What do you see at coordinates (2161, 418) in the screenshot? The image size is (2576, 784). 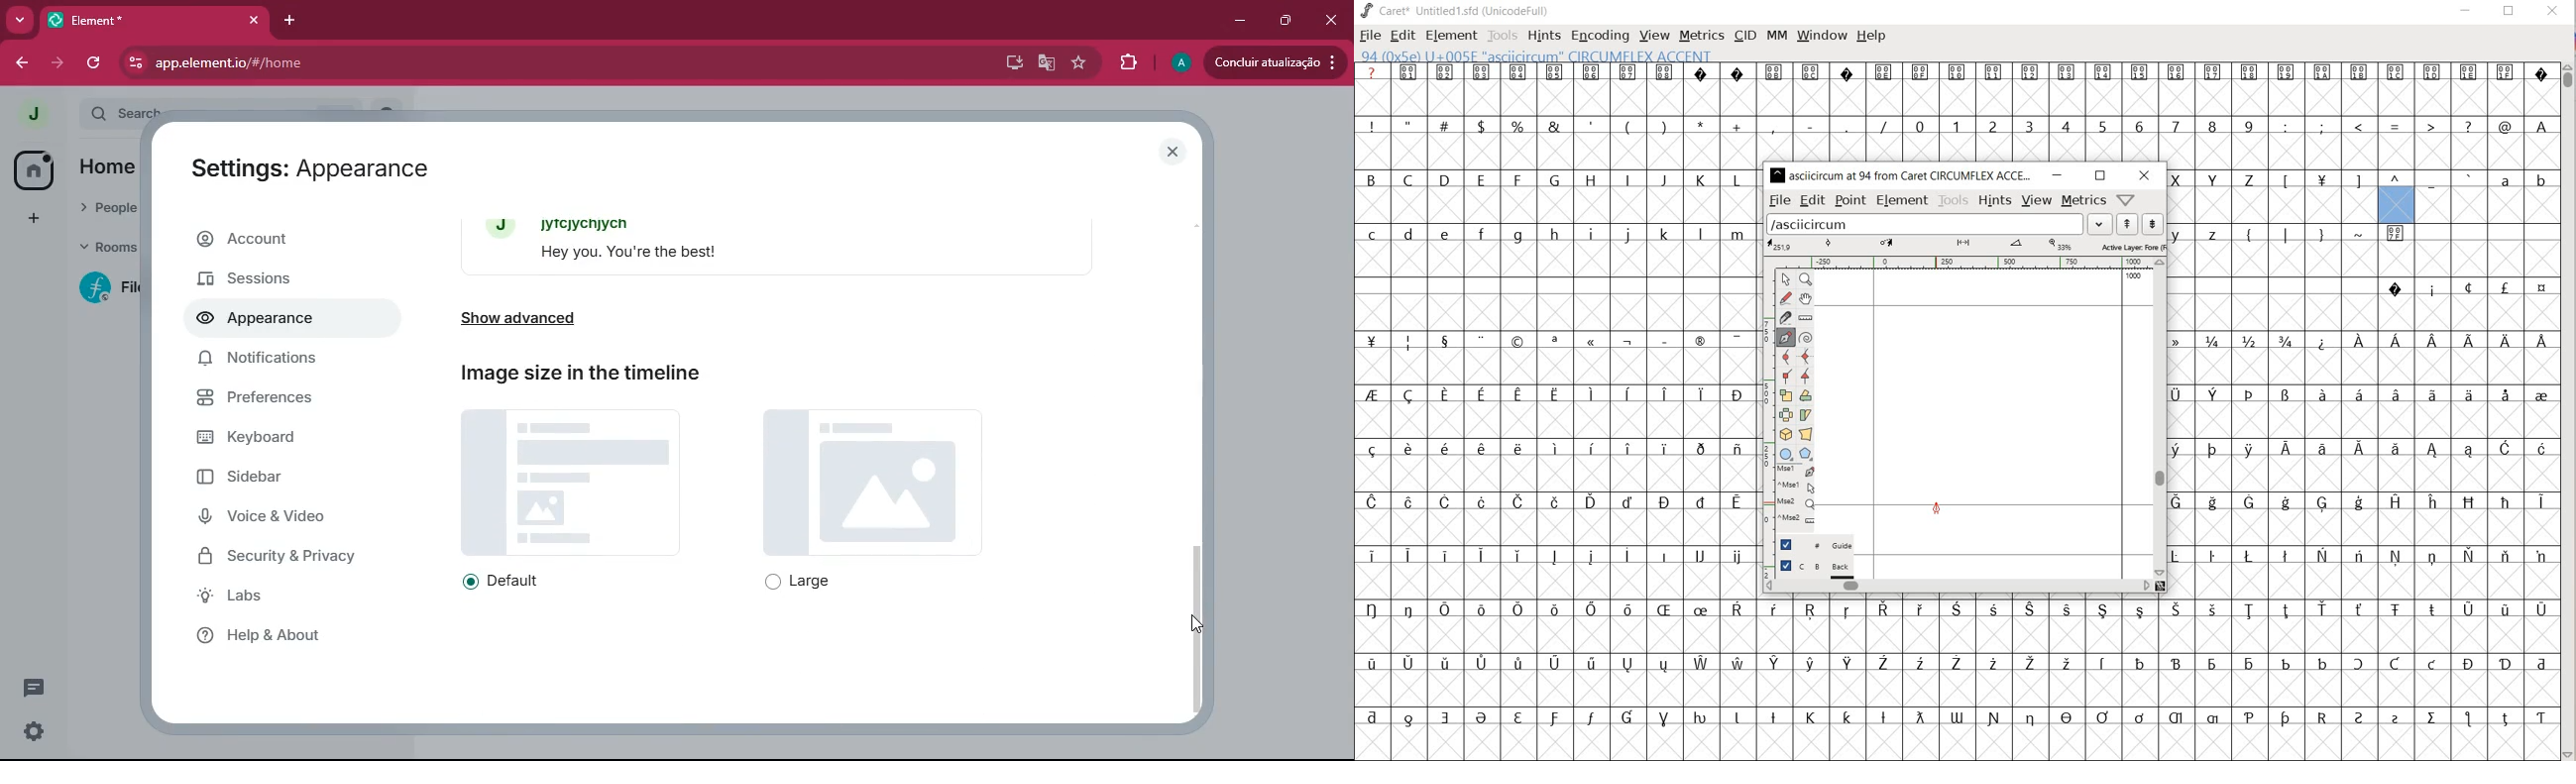 I see `scrollbar` at bounding box center [2161, 418].